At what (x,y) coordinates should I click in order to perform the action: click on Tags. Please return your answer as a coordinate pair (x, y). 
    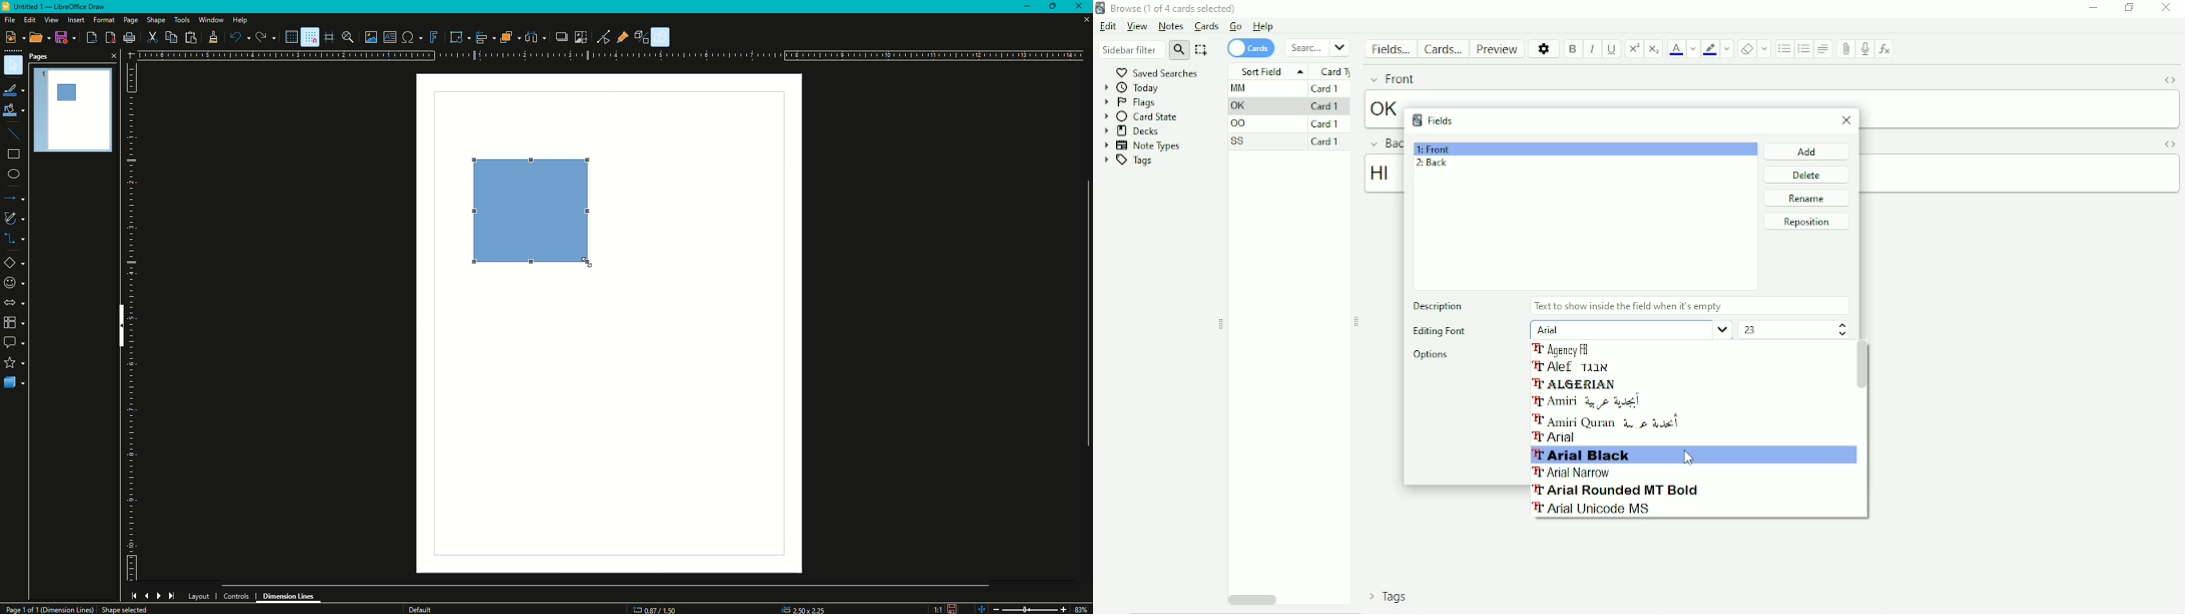
    Looking at the image, I should click on (1134, 161).